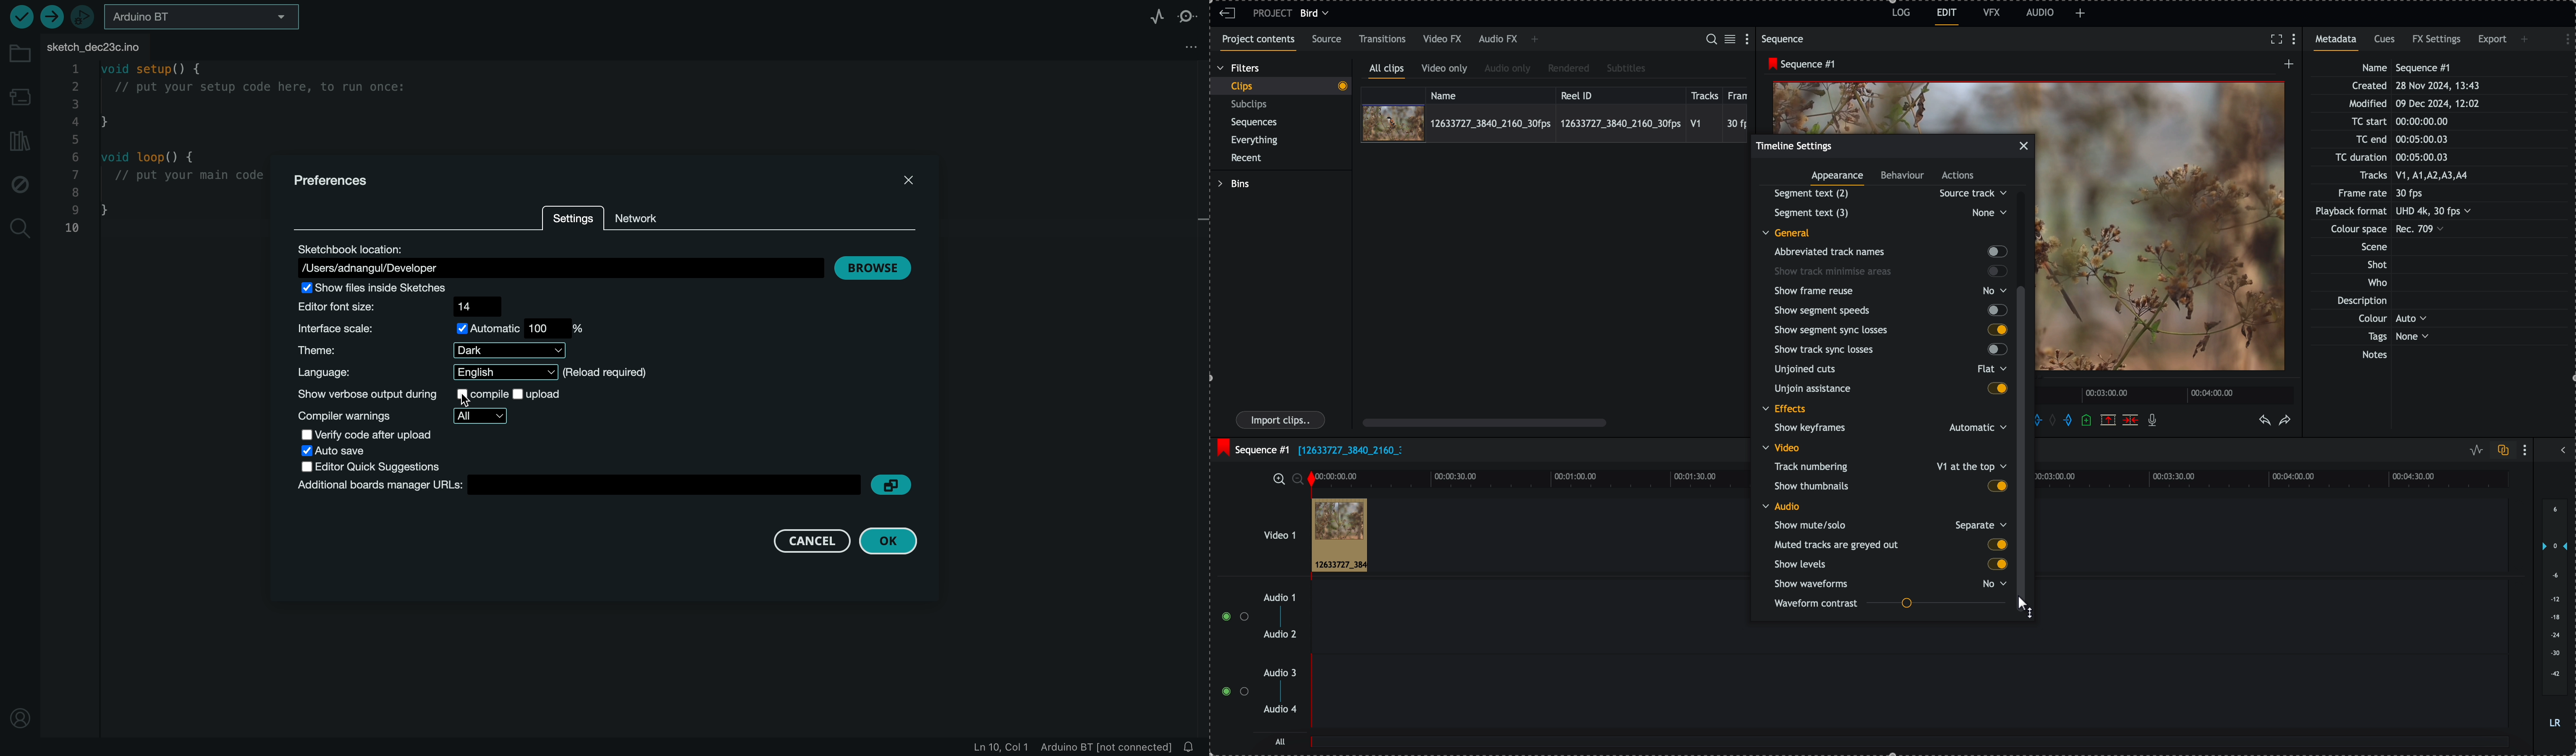  Describe the element at coordinates (1795, 145) in the screenshot. I see `timeline settings` at that location.